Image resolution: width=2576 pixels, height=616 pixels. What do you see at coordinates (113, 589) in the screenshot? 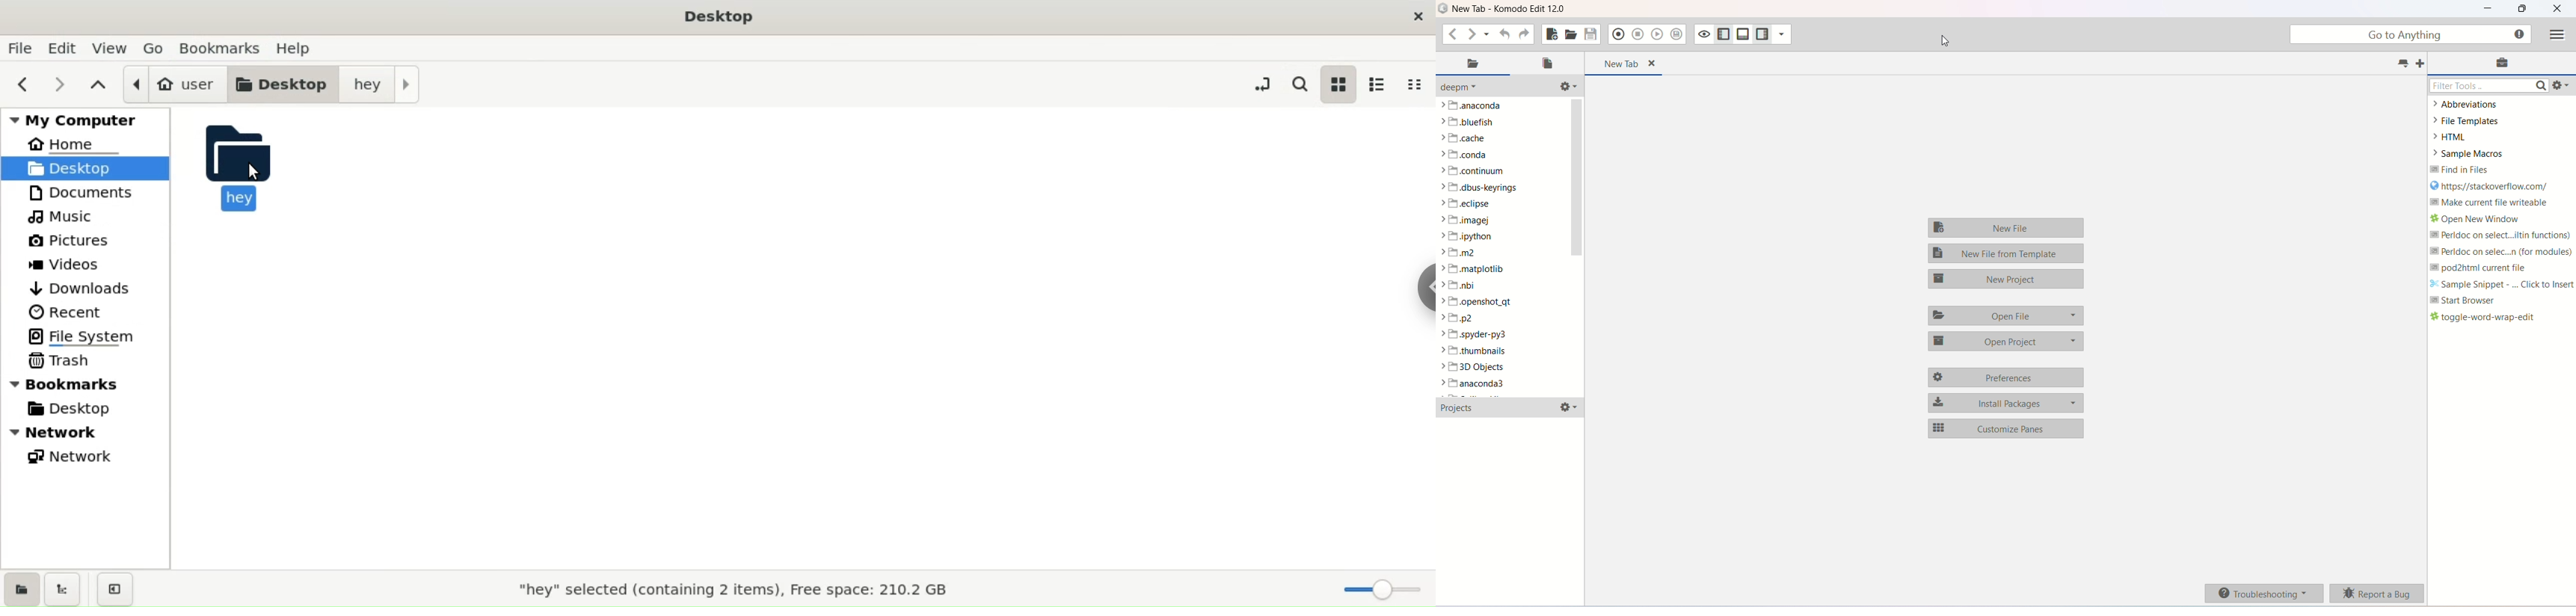
I see `close sidebars` at bounding box center [113, 589].